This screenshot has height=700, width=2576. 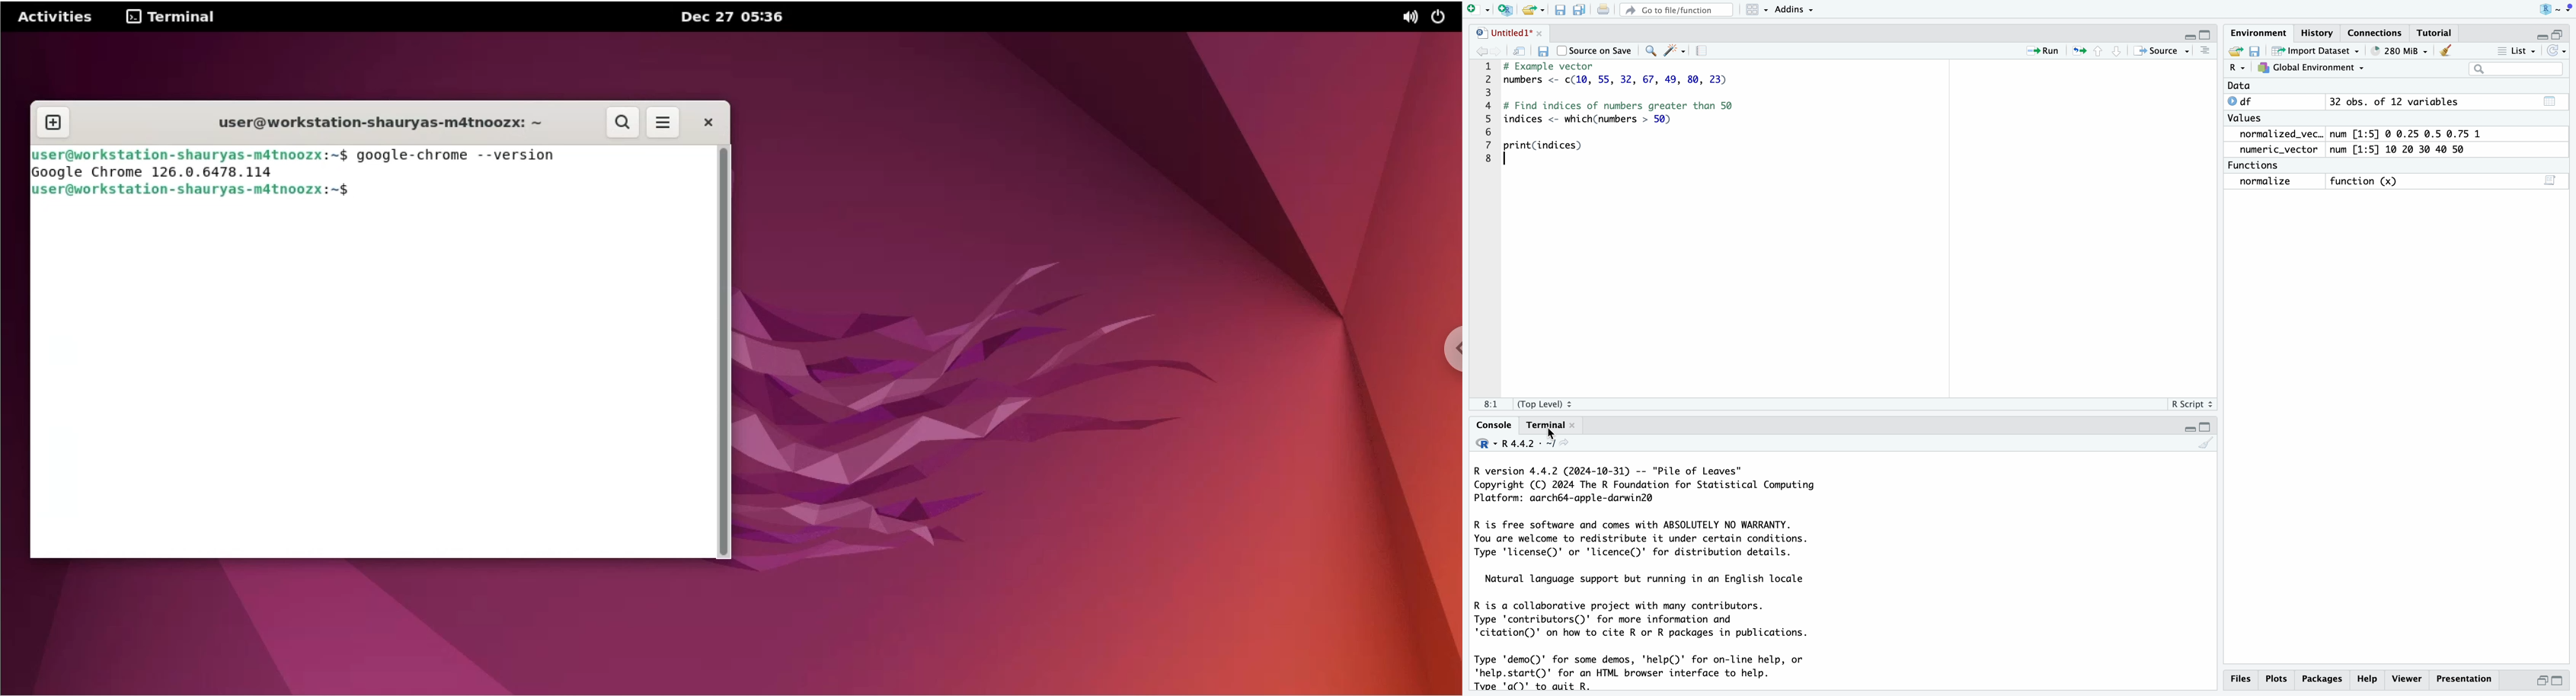 What do you see at coordinates (2518, 50) in the screenshot?
I see `List ` at bounding box center [2518, 50].